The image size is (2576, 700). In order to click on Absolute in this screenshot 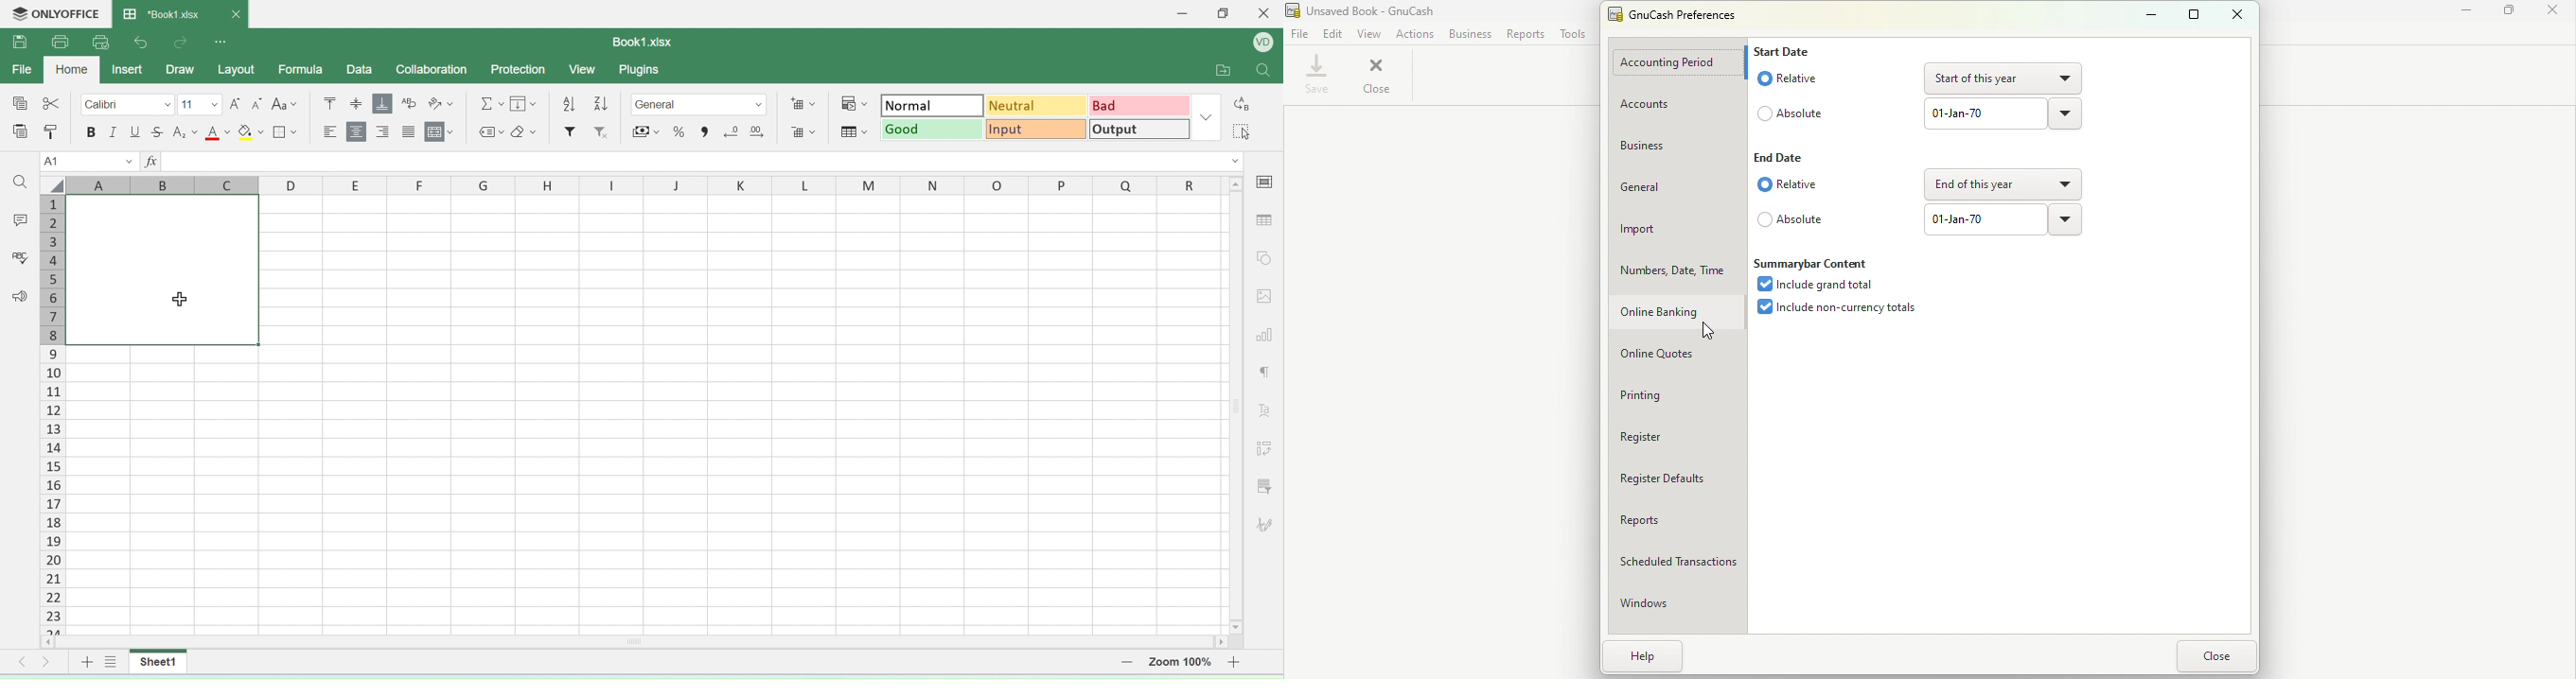, I will do `click(1791, 109)`.